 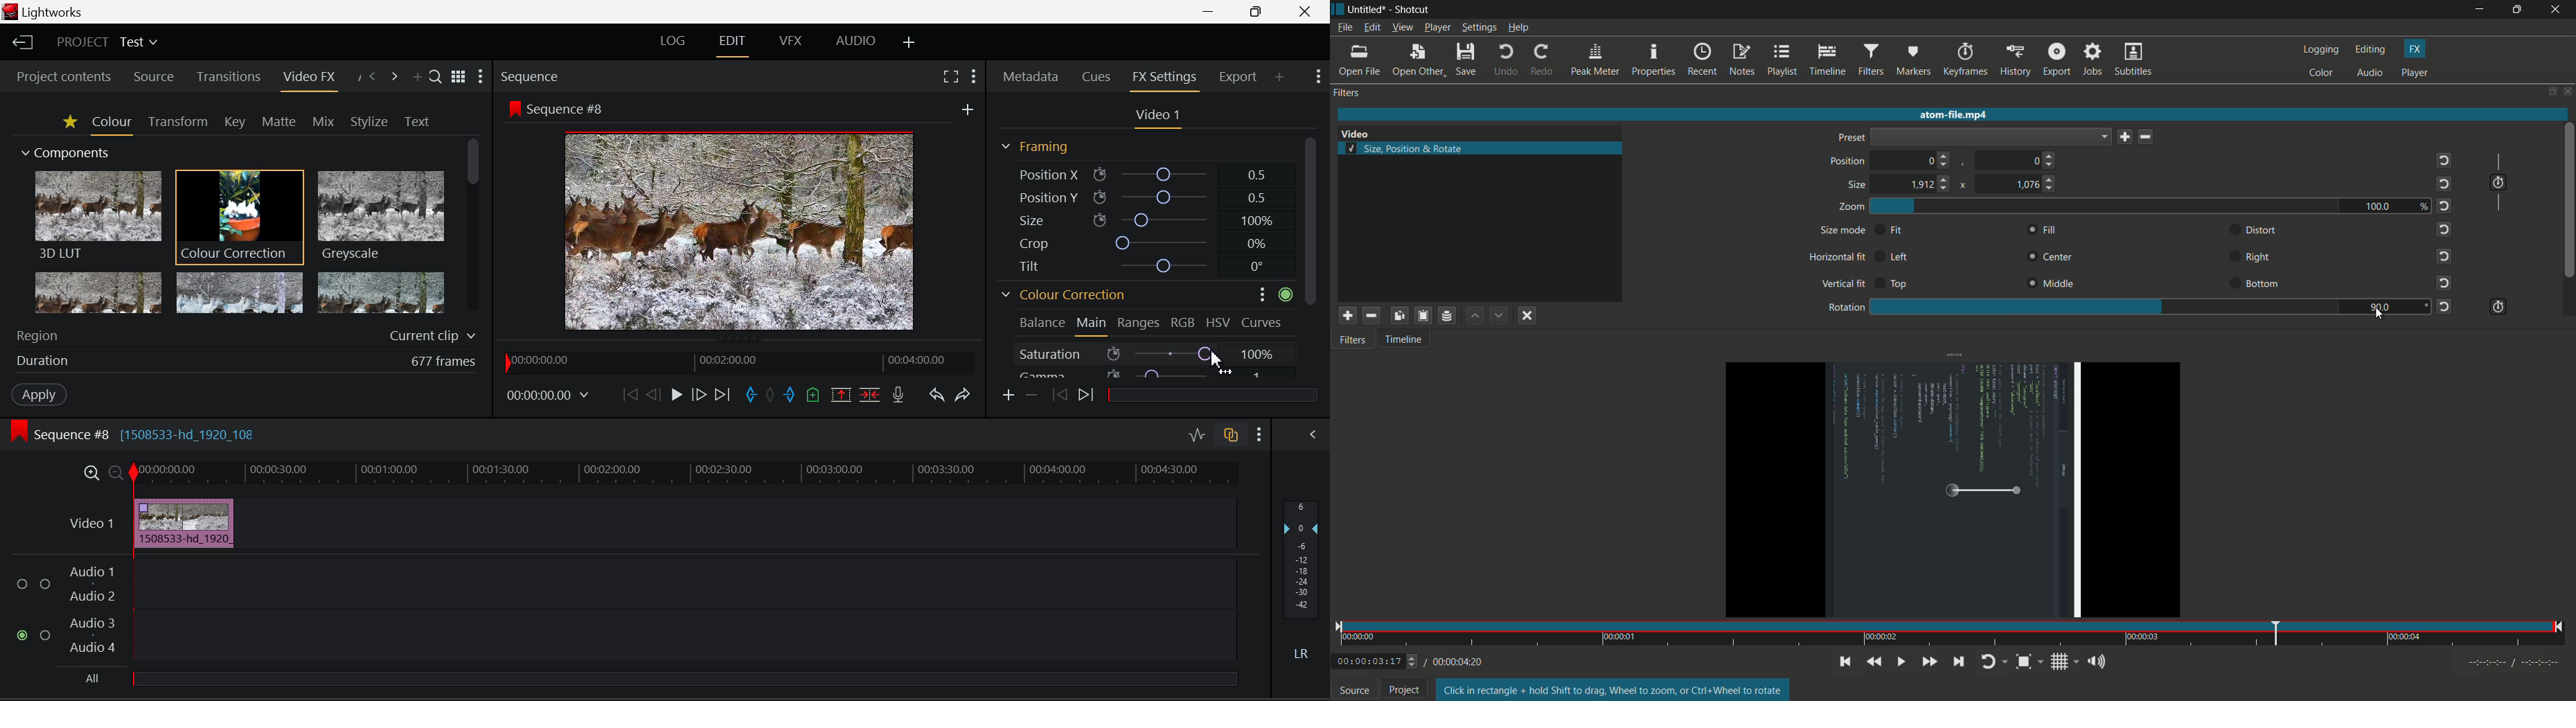 What do you see at coordinates (675, 44) in the screenshot?
I see `LOG Layout` at bounding box center [675, 44].